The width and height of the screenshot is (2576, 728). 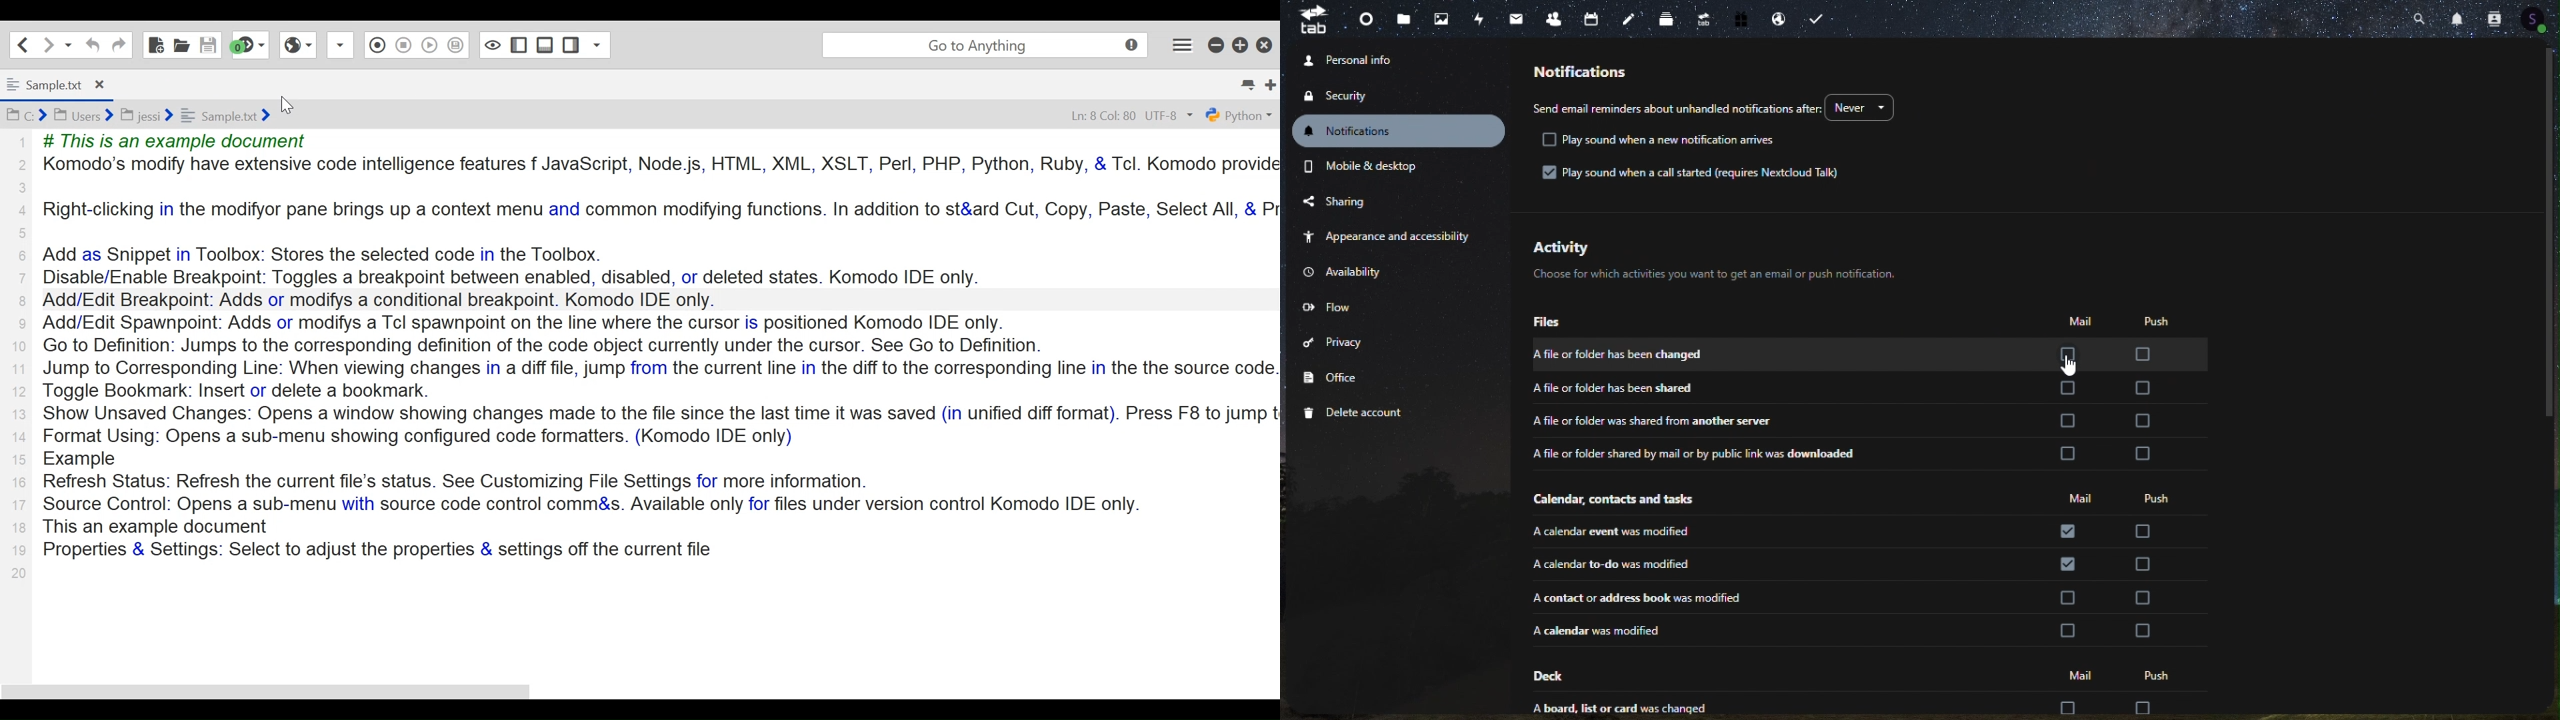 I want to click on contacts, so click(x=1554, y=17).